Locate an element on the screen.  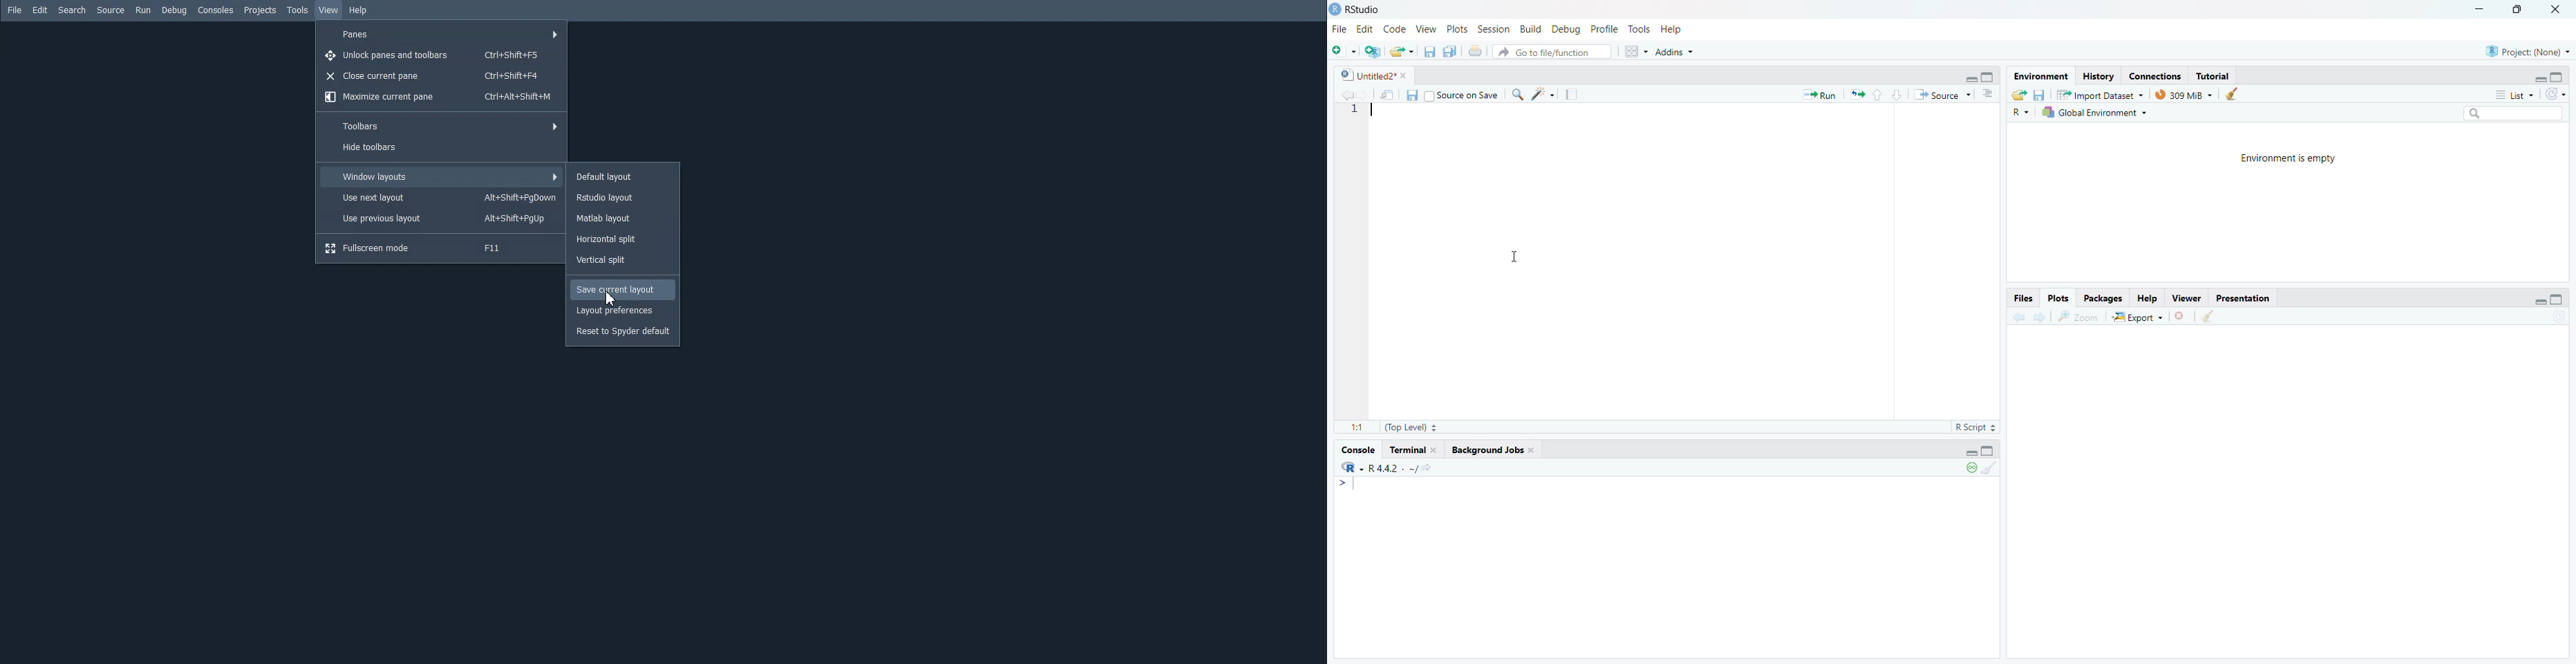
Run is located at coordinates (143, 10).